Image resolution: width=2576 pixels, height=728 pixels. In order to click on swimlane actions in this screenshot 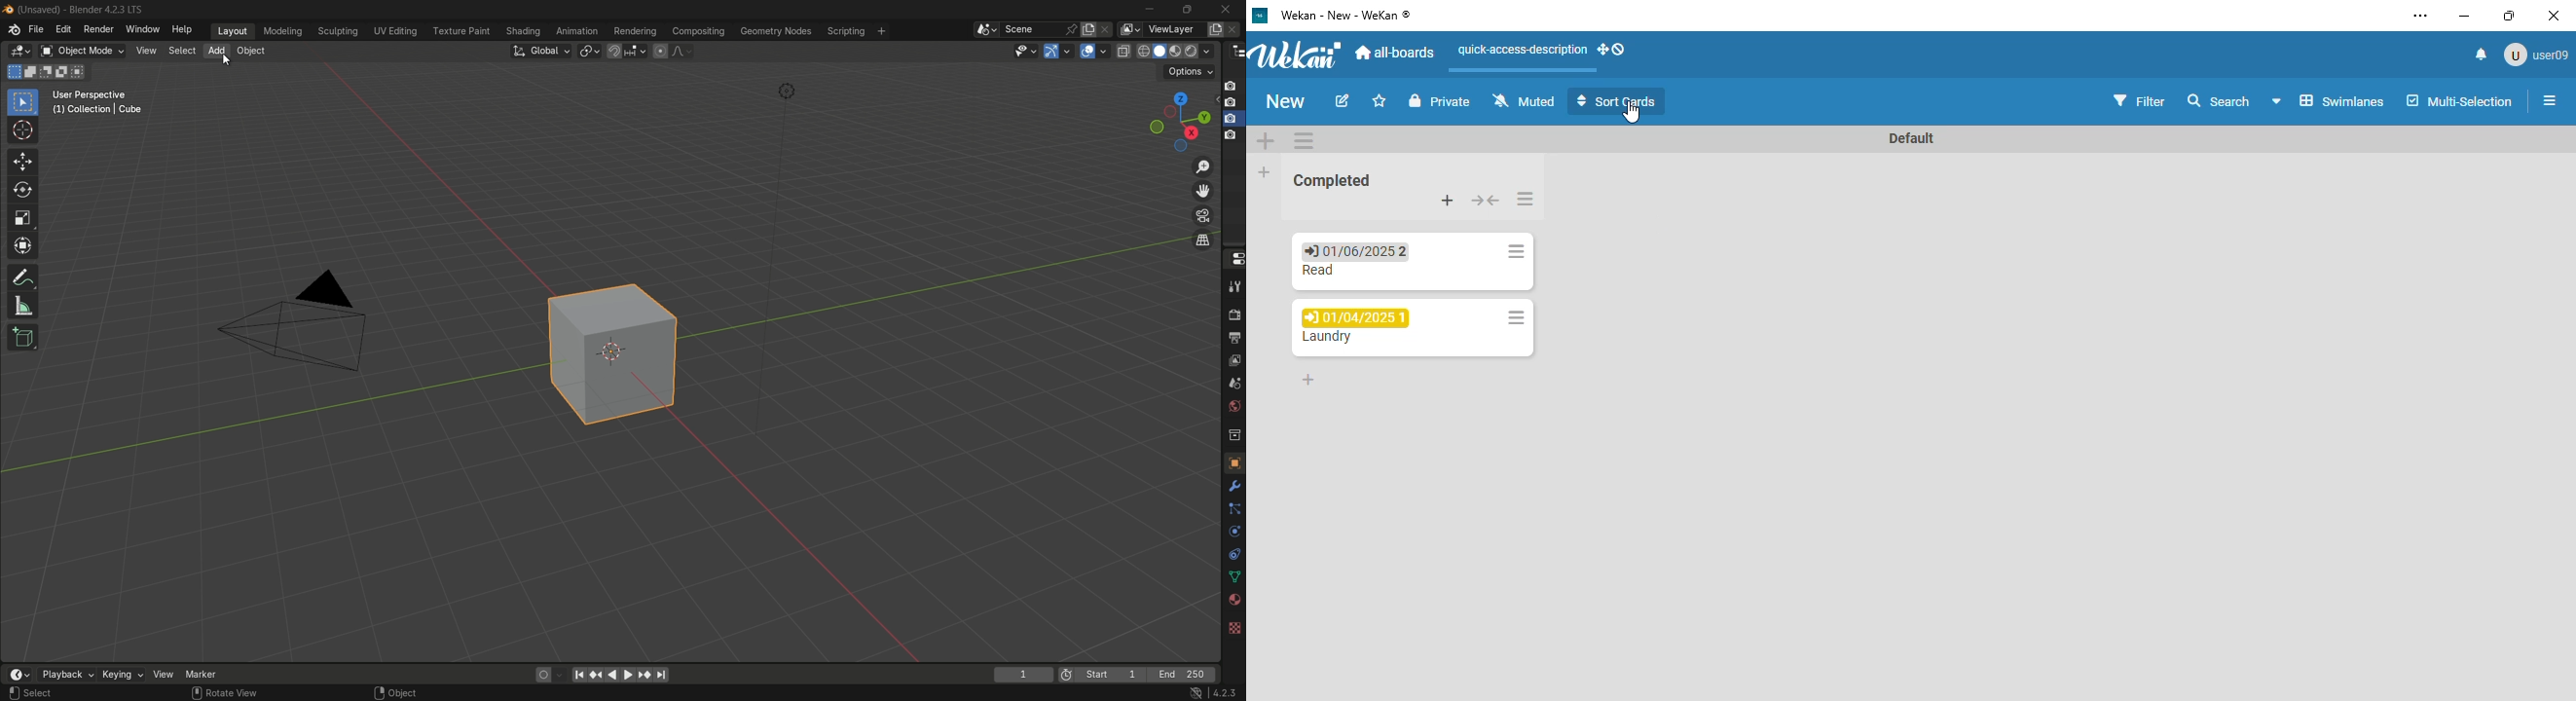, I will do `click(1305, 139)`.